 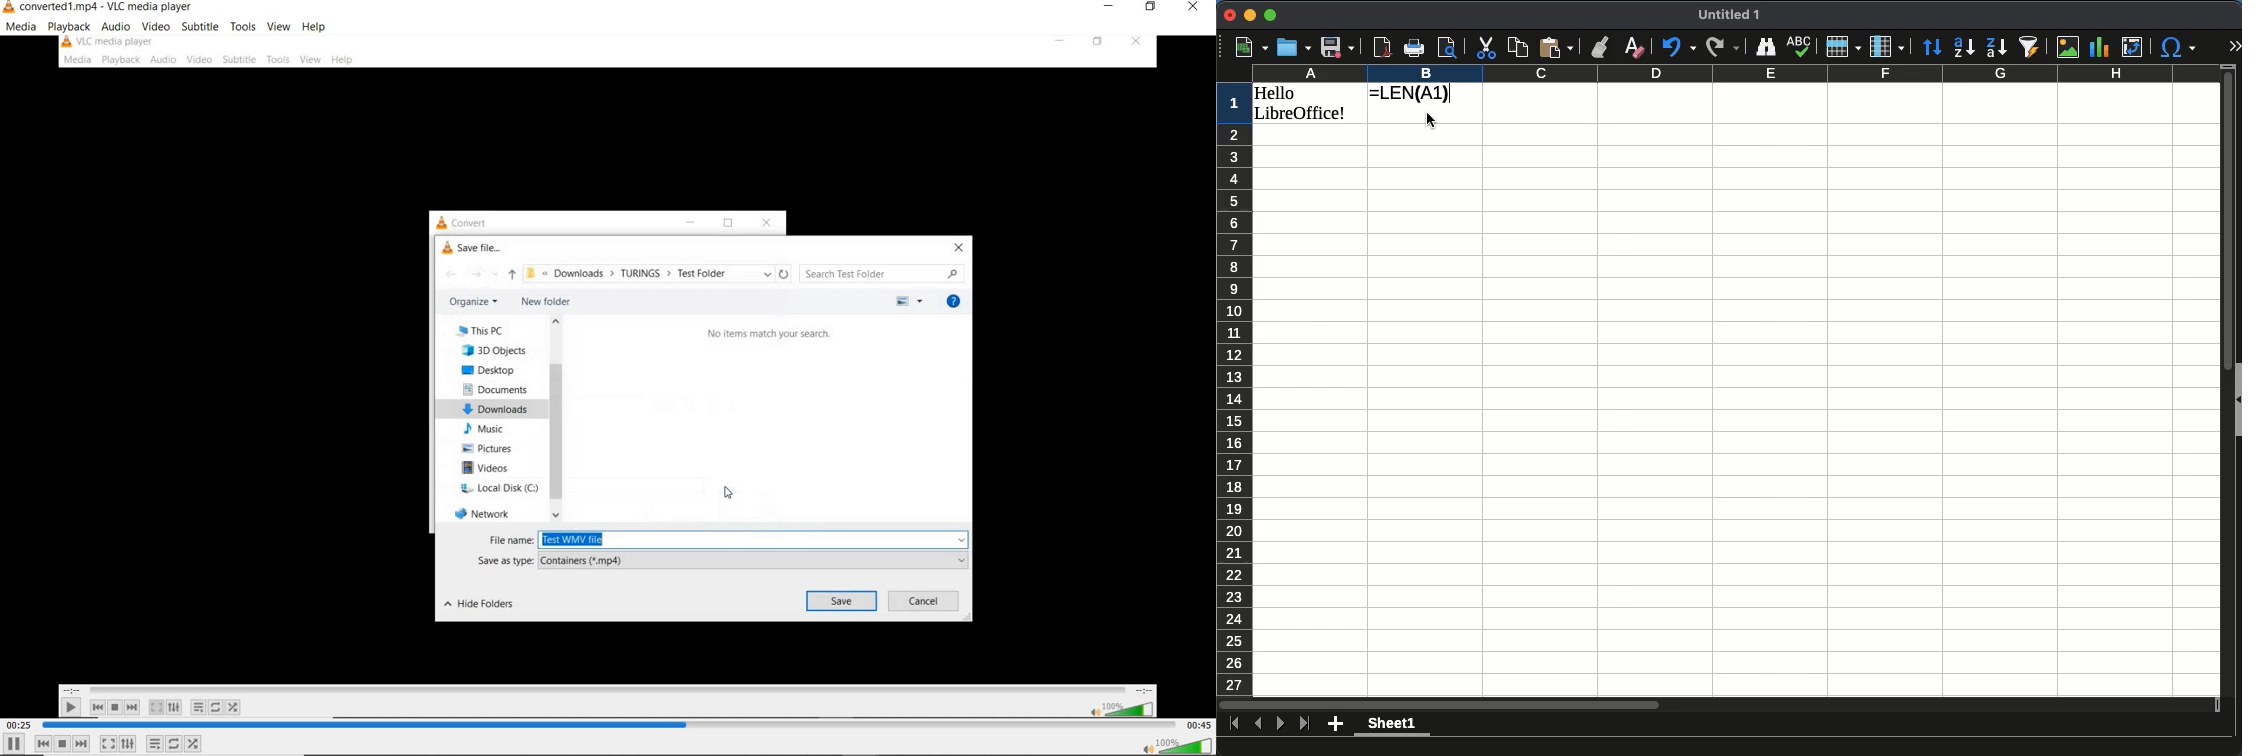 What do you see at coordinates (1964, 45) in the screenshot?
I see `ascending` at bounding box center [1964, 45].